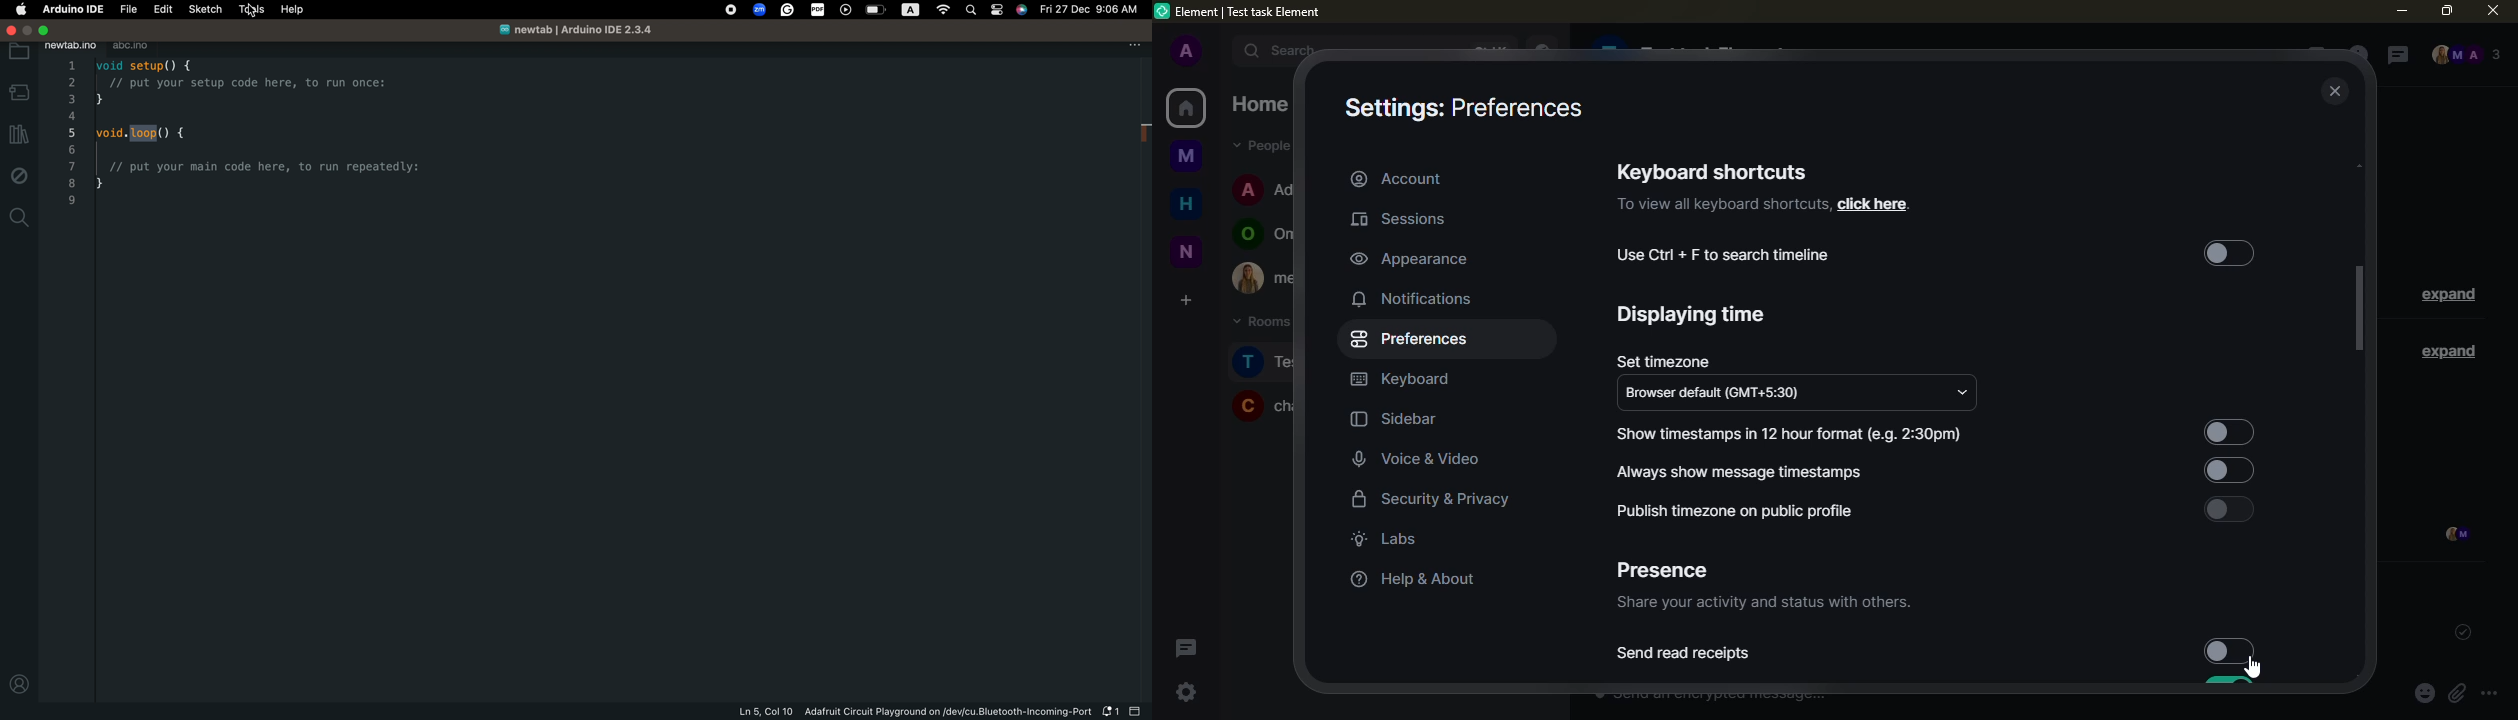 The width and height of the screenshot is (2520, 728). Describe the element at coordinates (2456, 694) in the screenshot. I see `attach` at that location.